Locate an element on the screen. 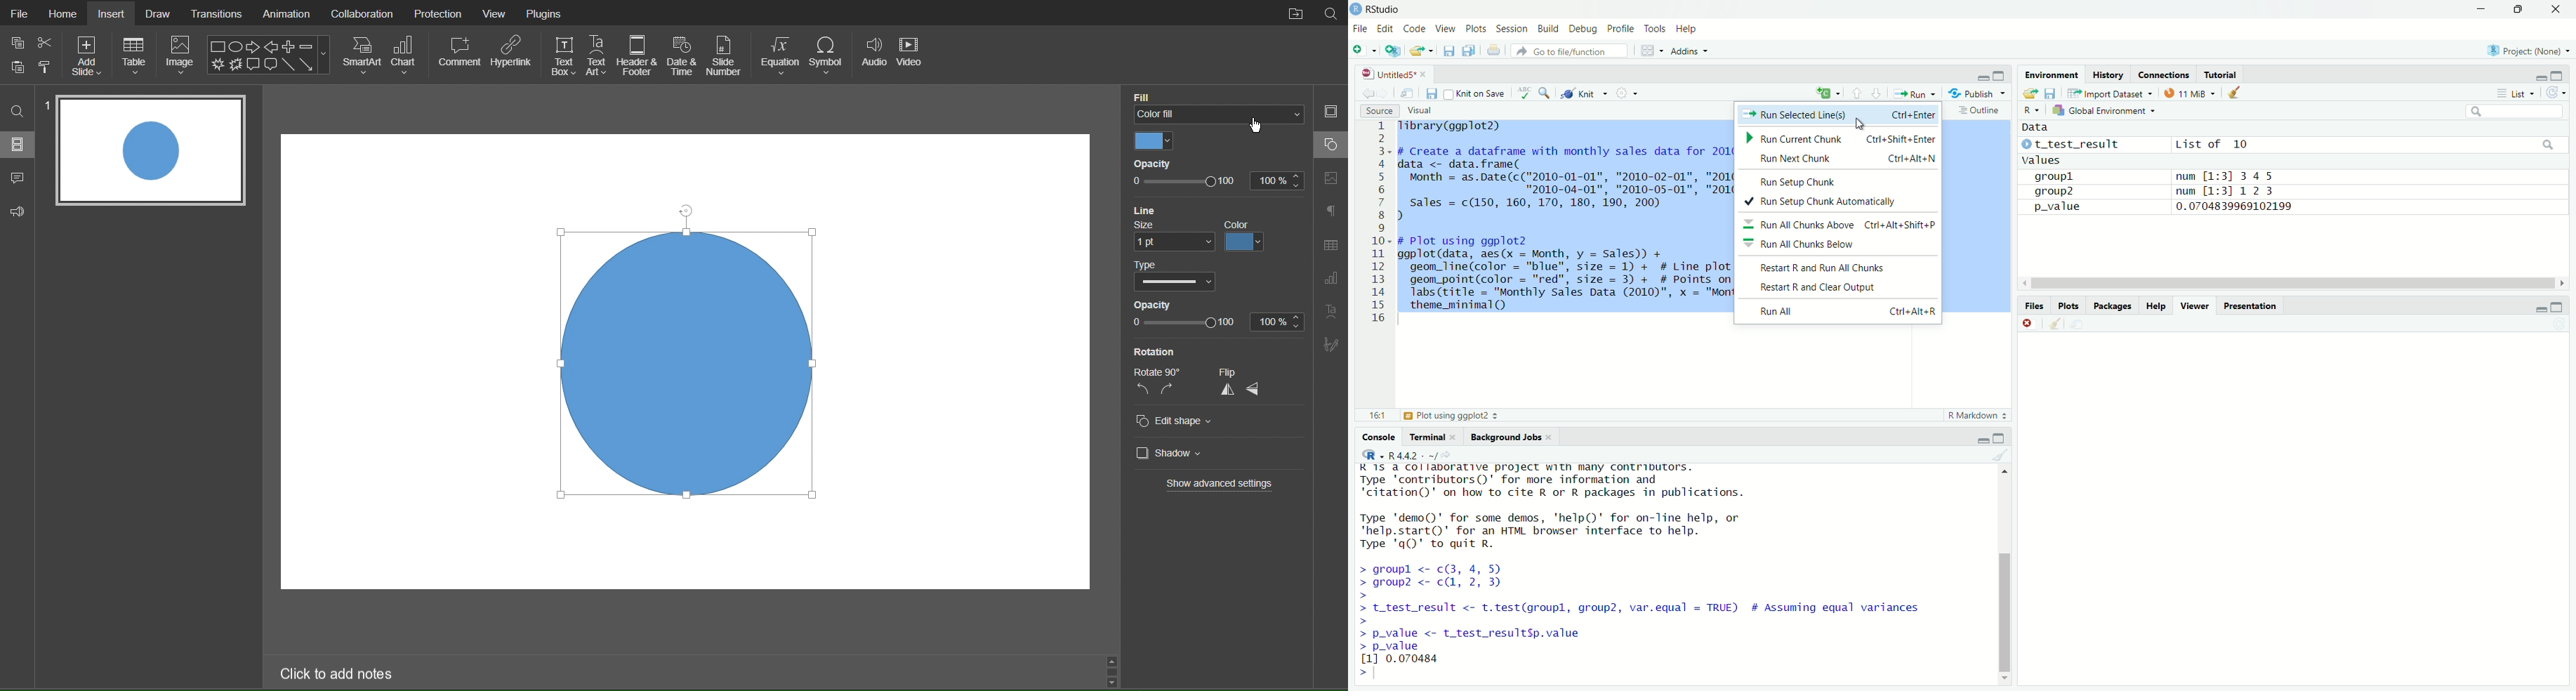 This screenshot has height=700, width=2576. RStudio is located at coordinates (1379, 9).